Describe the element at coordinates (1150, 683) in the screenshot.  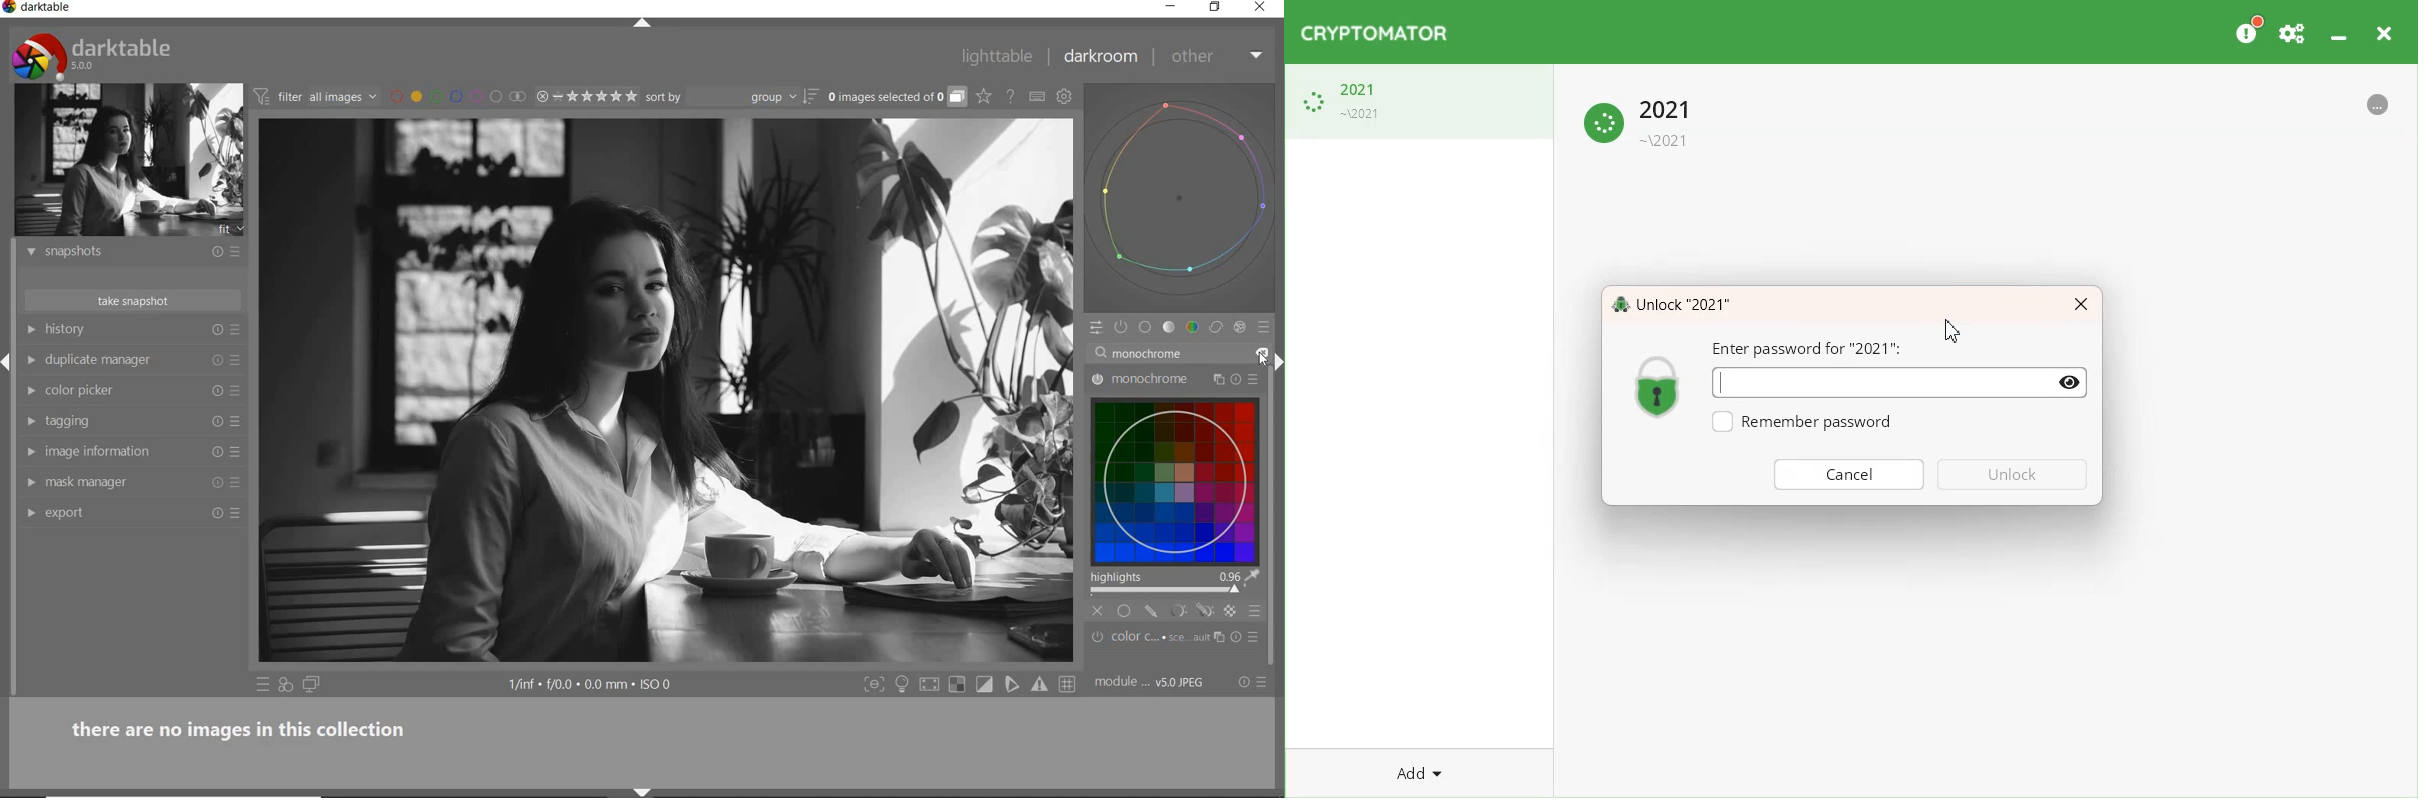
I see `module...V5.0 JPEG` at that location.